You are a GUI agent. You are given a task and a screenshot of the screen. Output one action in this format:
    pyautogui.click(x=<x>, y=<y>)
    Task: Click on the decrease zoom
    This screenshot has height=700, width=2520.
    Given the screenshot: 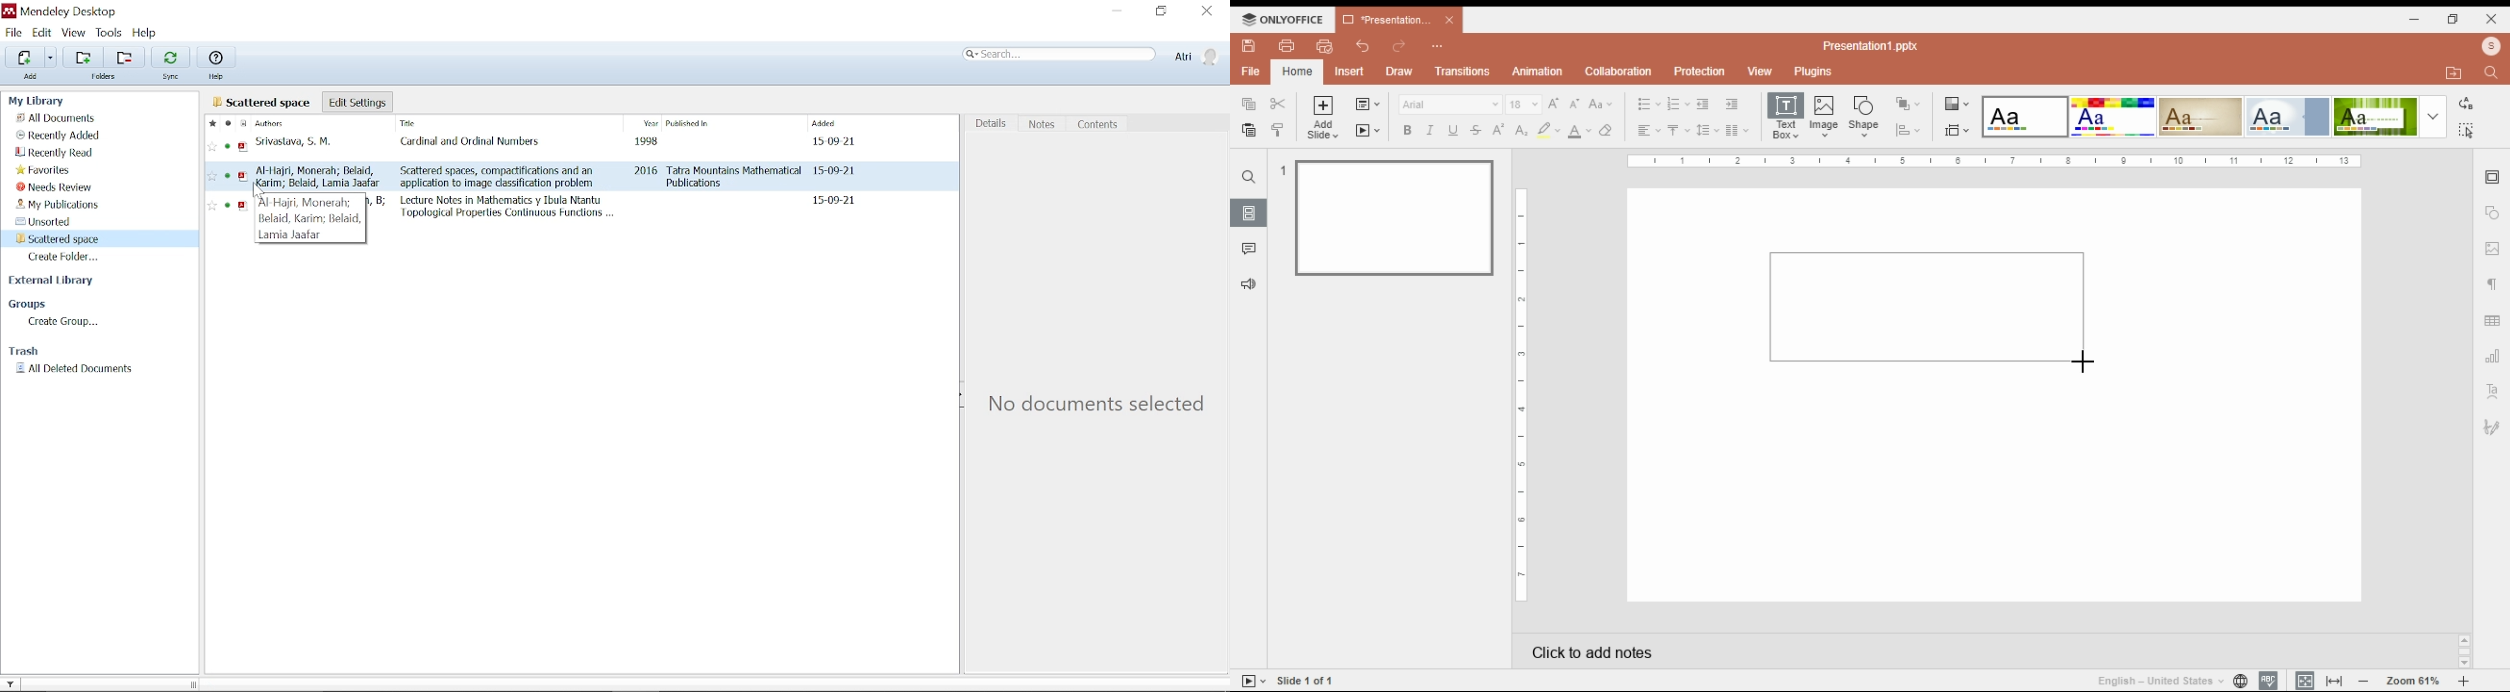 What is the action you would take?
    pyautogui.click(x=2364, y=680)
    